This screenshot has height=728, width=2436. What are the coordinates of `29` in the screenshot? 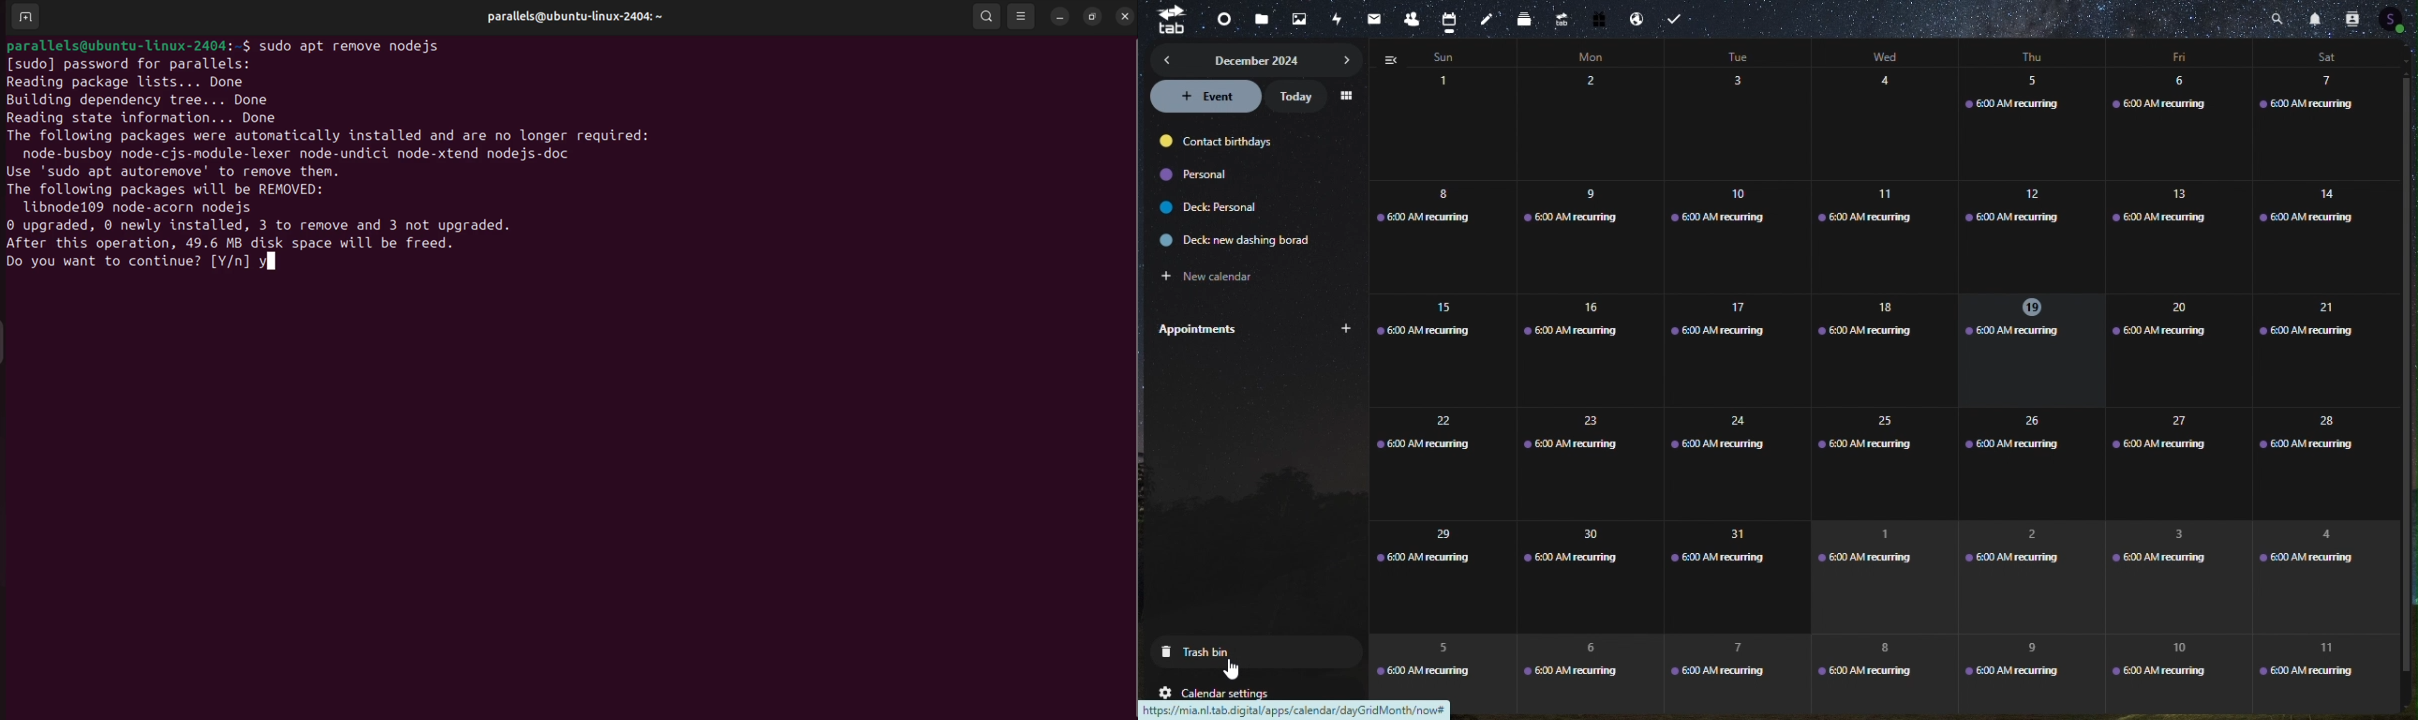 It's located at (1439, 561).